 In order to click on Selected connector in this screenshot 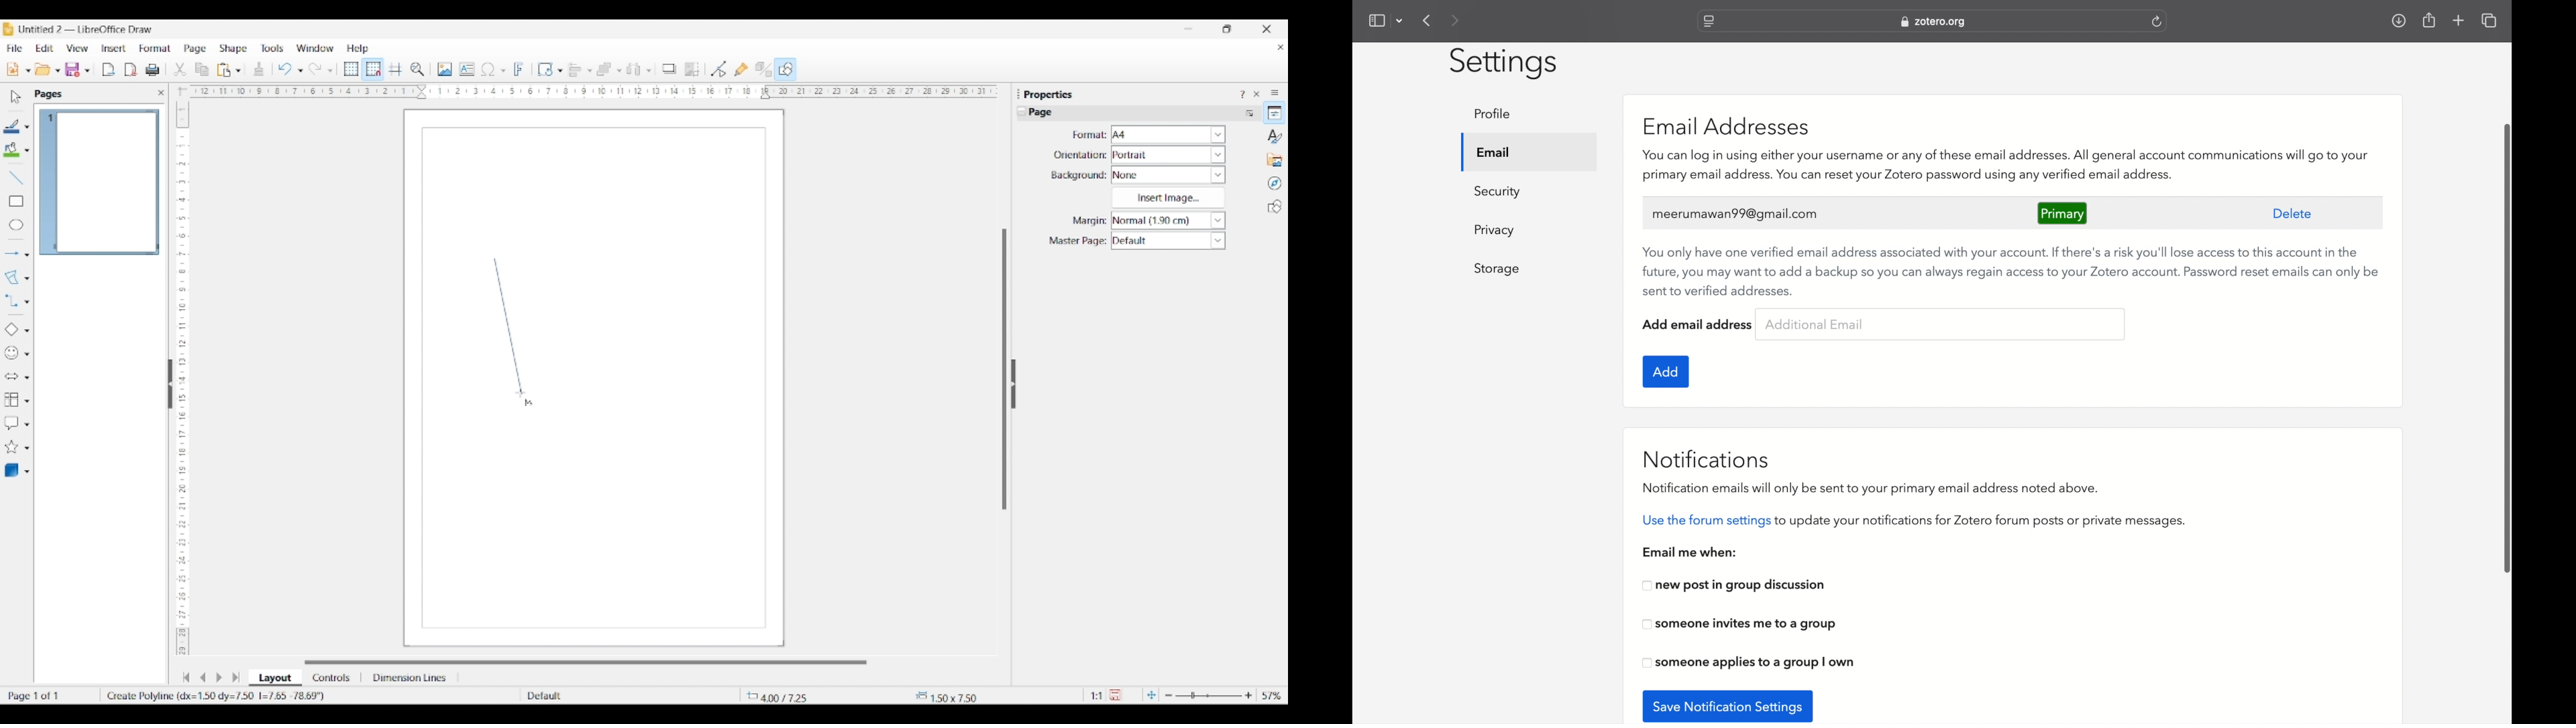, I will do `click(11, 300)`.